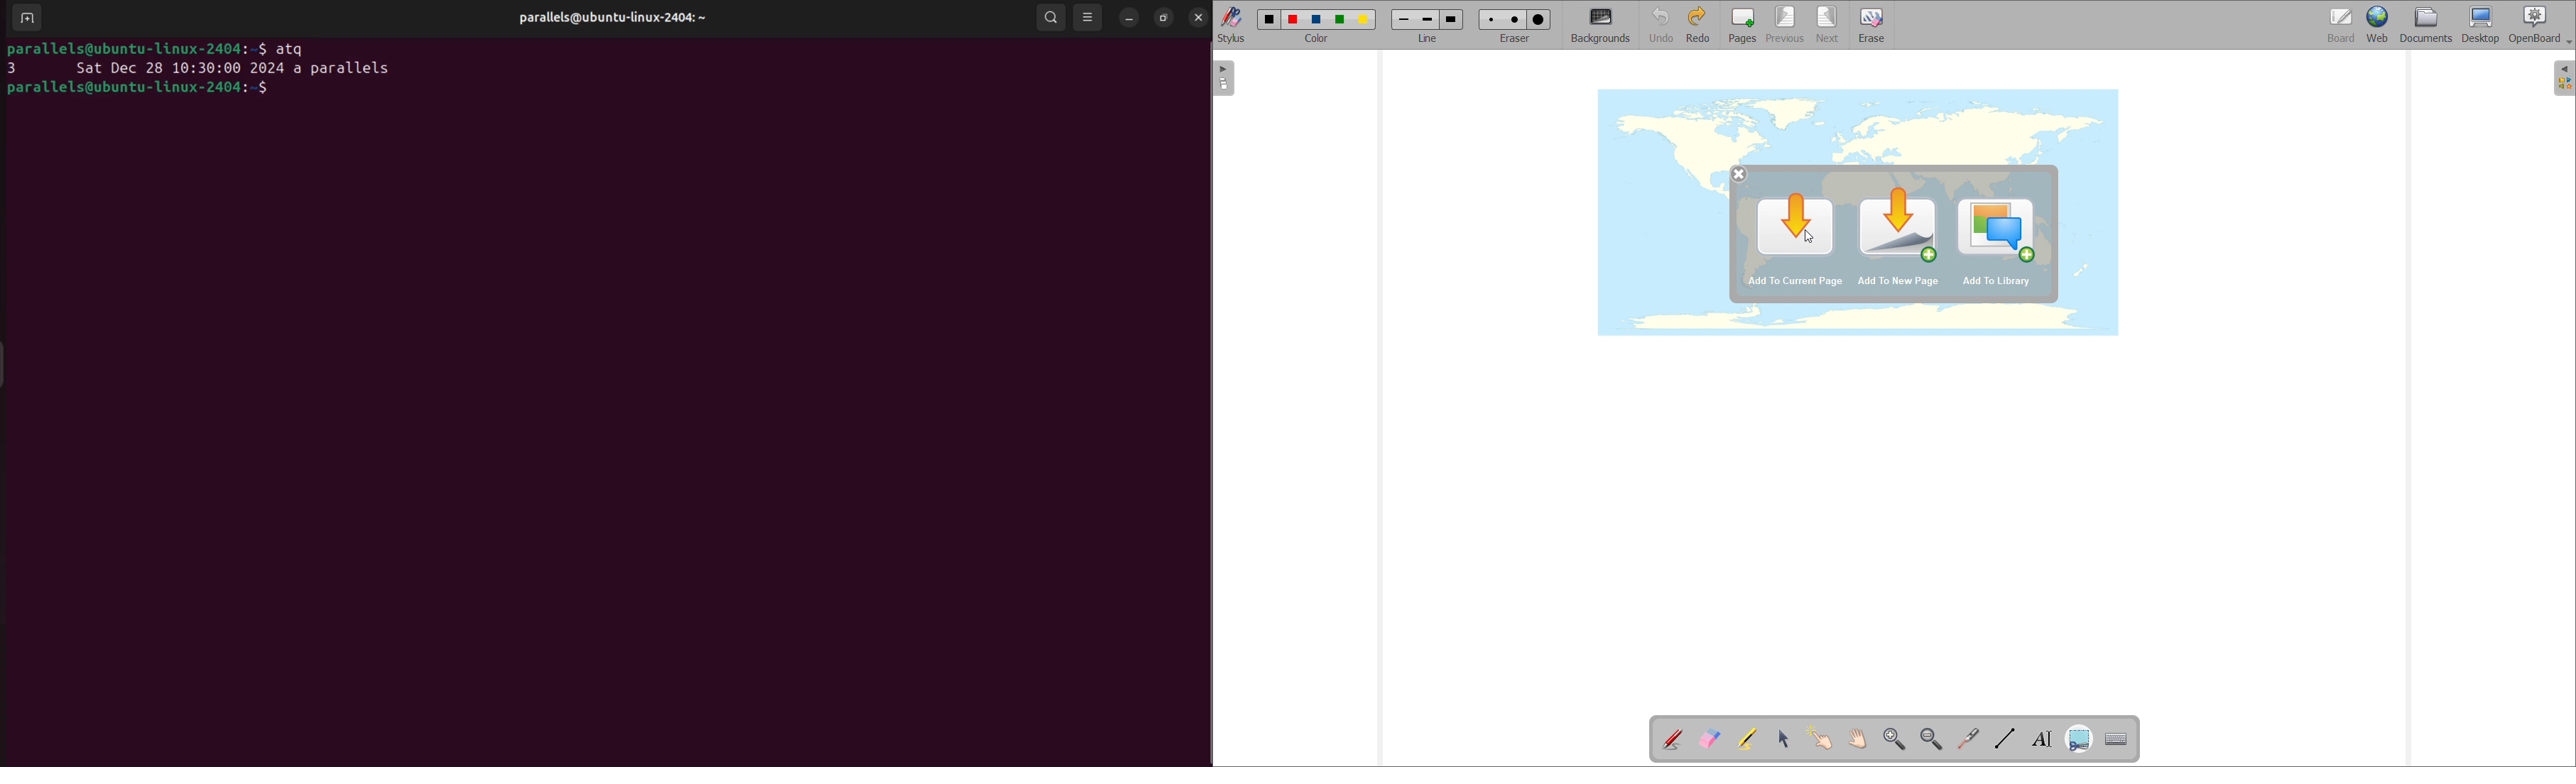 This screenshot has width=2576, height=784. Describe the element at coordinates (2379, 25) in the screenshot. I see `web` at that location.